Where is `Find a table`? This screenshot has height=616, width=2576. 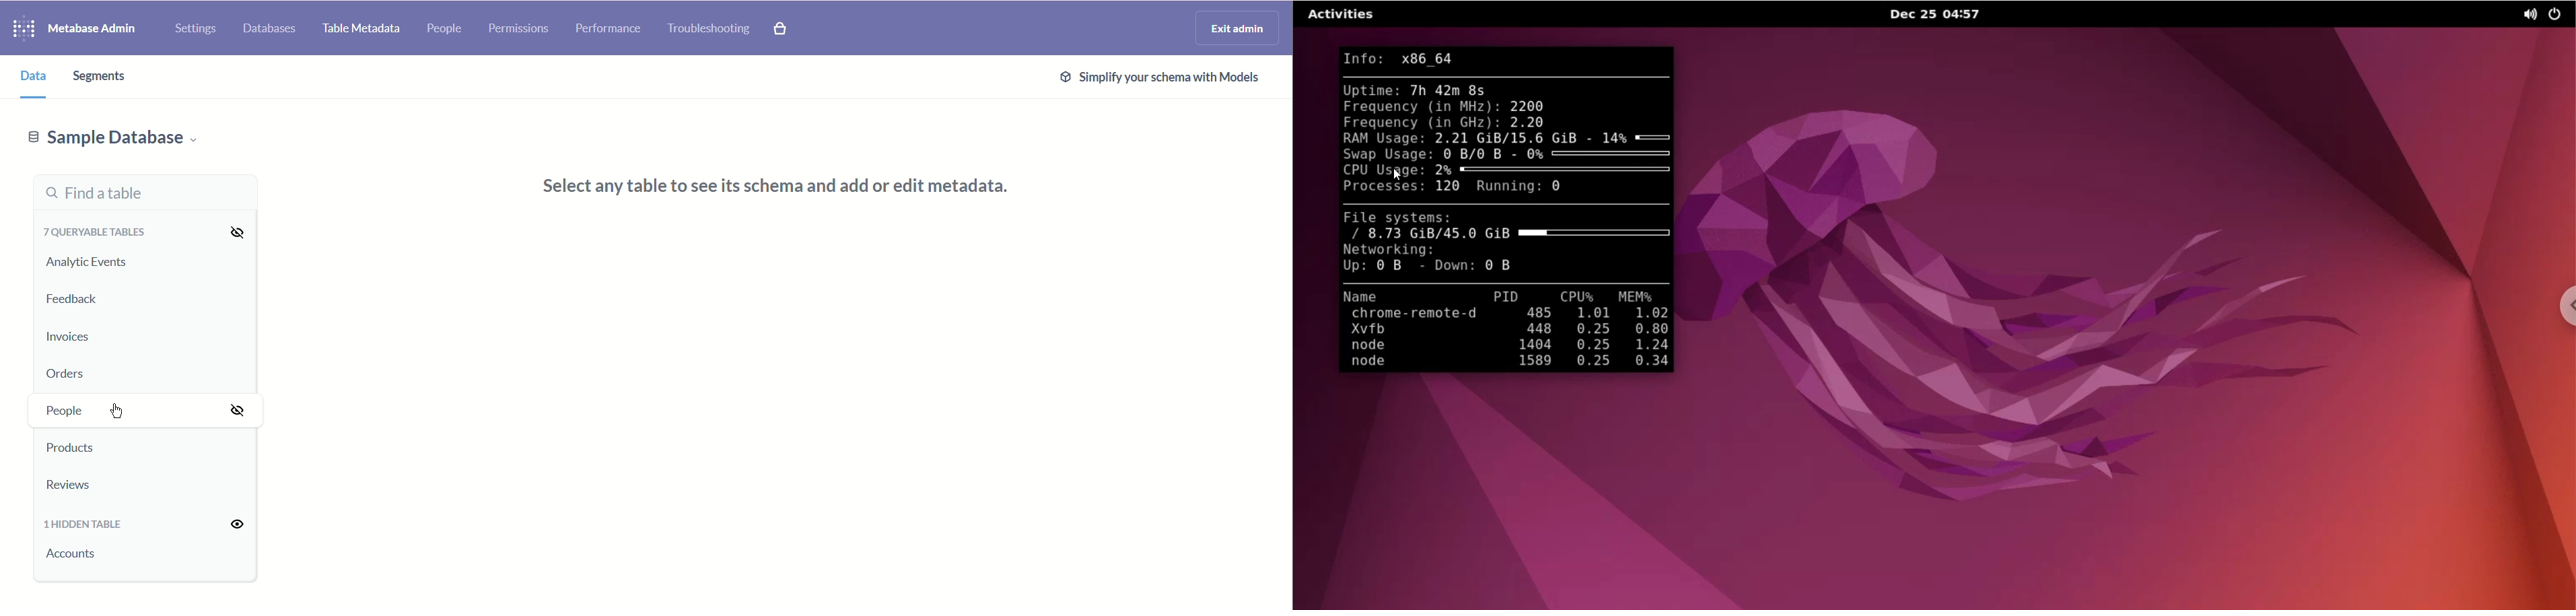 Find a table is located at coordinates (142, 193).